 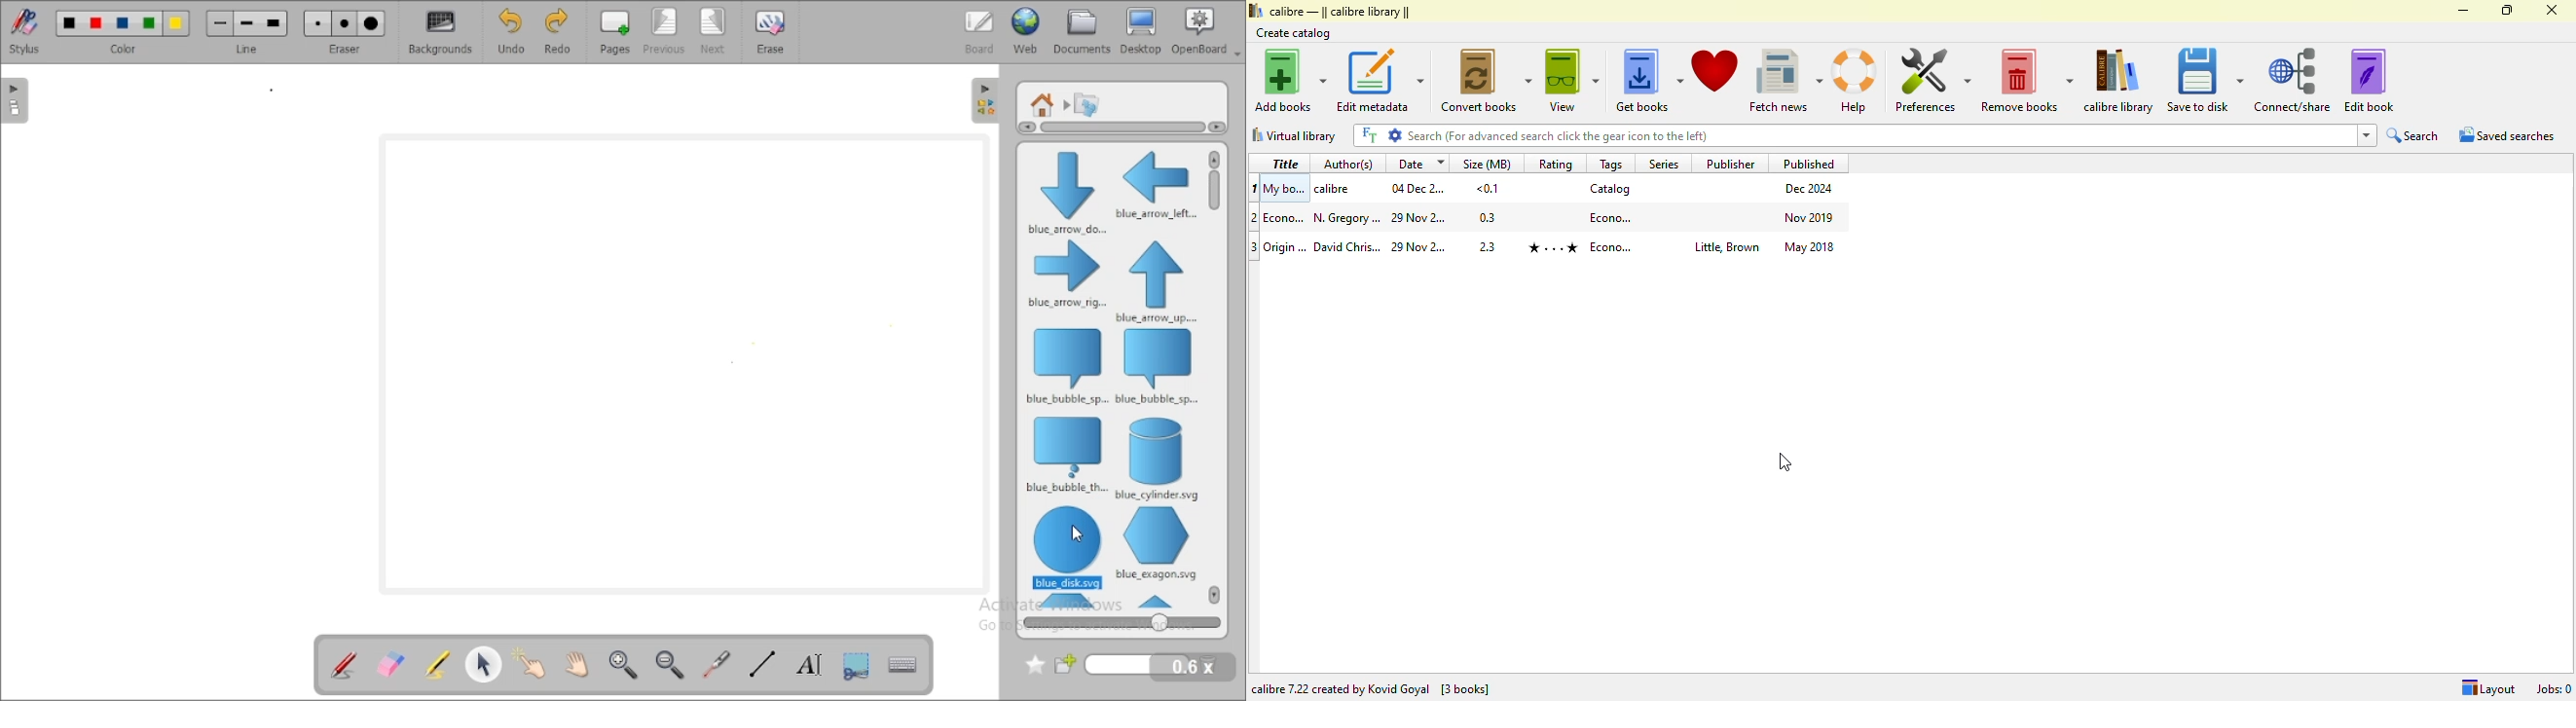 I want to click on [3 books], so click(x=1465, y=689).